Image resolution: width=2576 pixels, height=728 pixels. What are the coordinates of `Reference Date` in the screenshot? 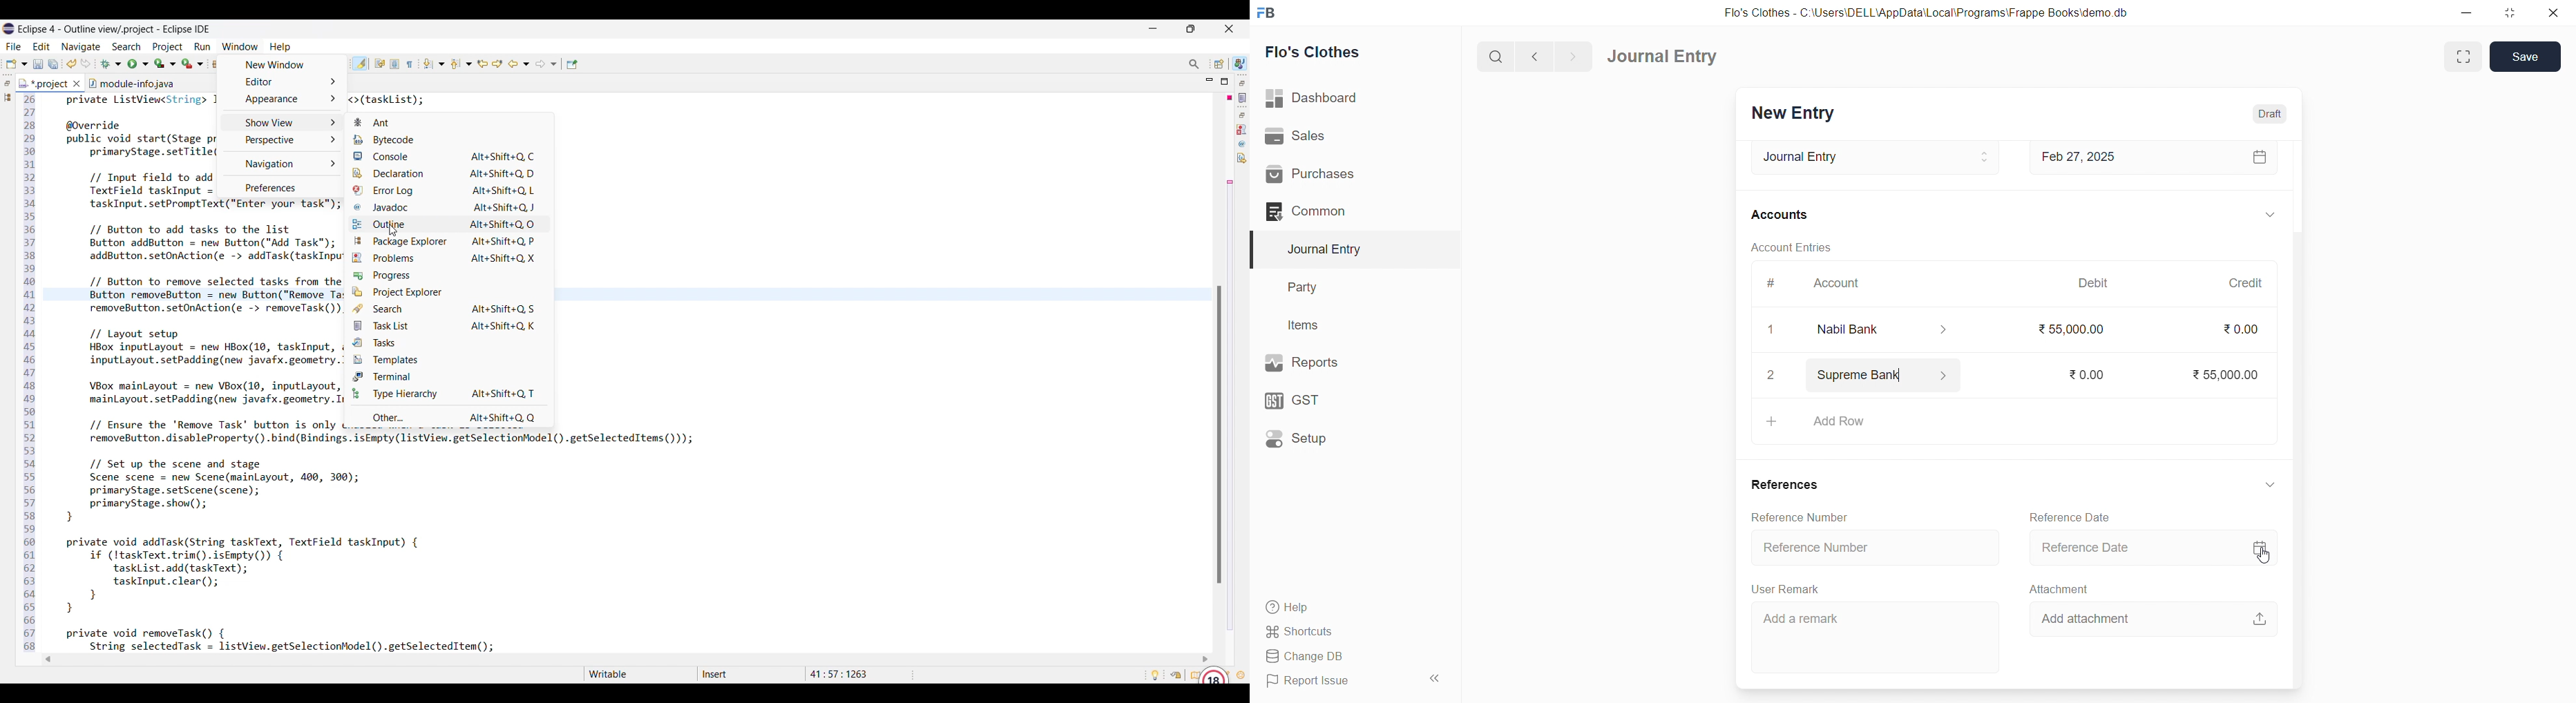 It's located at (2073, 516).